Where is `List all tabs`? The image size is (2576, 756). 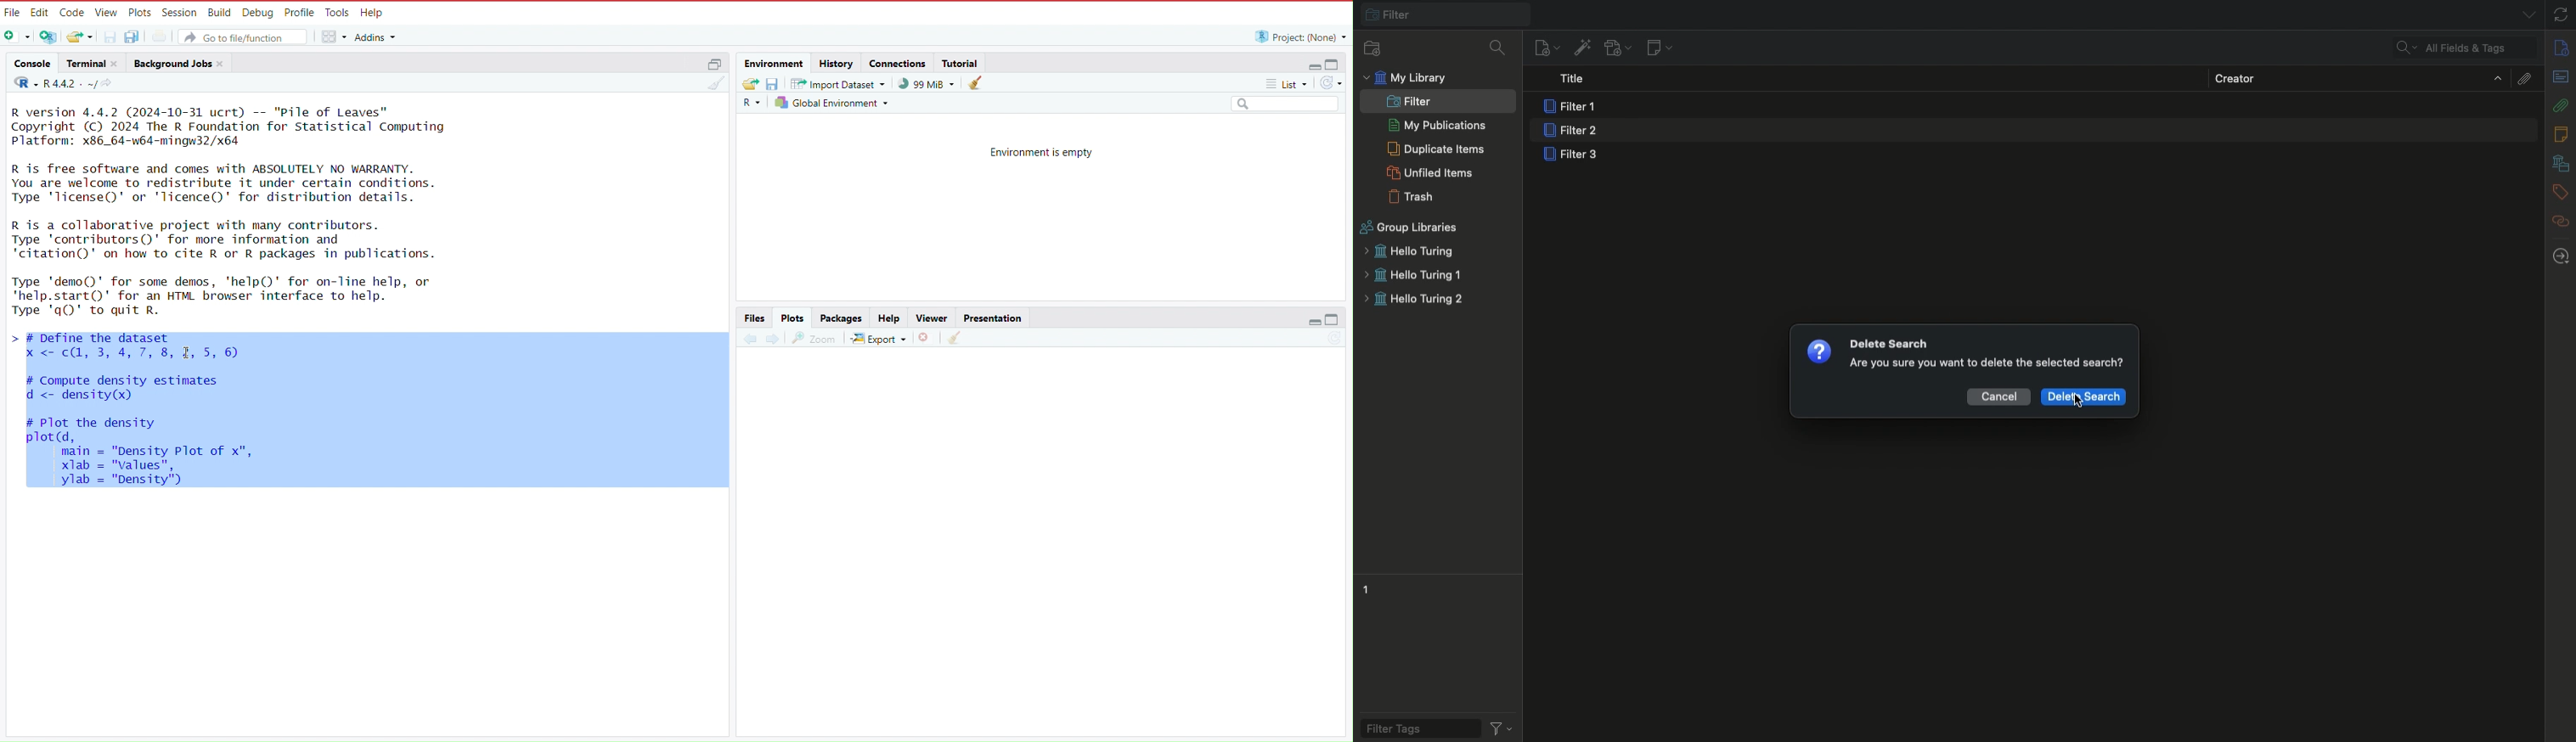 List all tabs is located at coordinates (2522, 14).